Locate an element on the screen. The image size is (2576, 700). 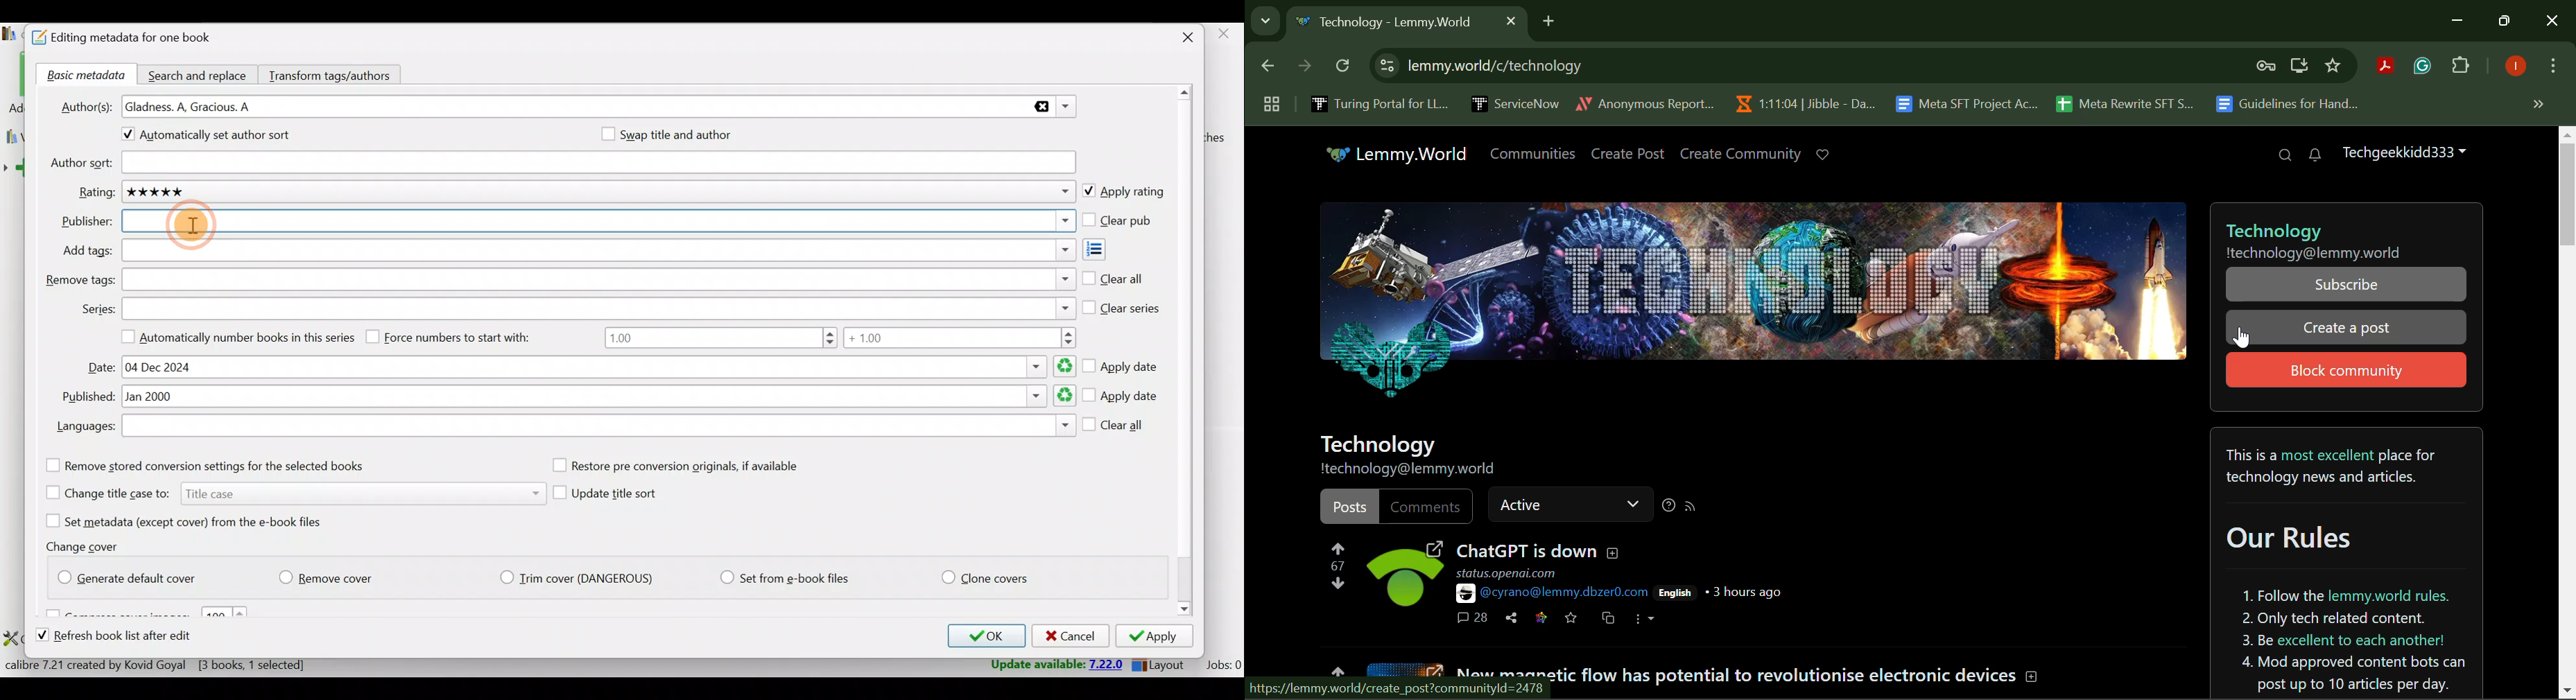
Restore pre conversion originals, if available is located at coordinates (689, 466).